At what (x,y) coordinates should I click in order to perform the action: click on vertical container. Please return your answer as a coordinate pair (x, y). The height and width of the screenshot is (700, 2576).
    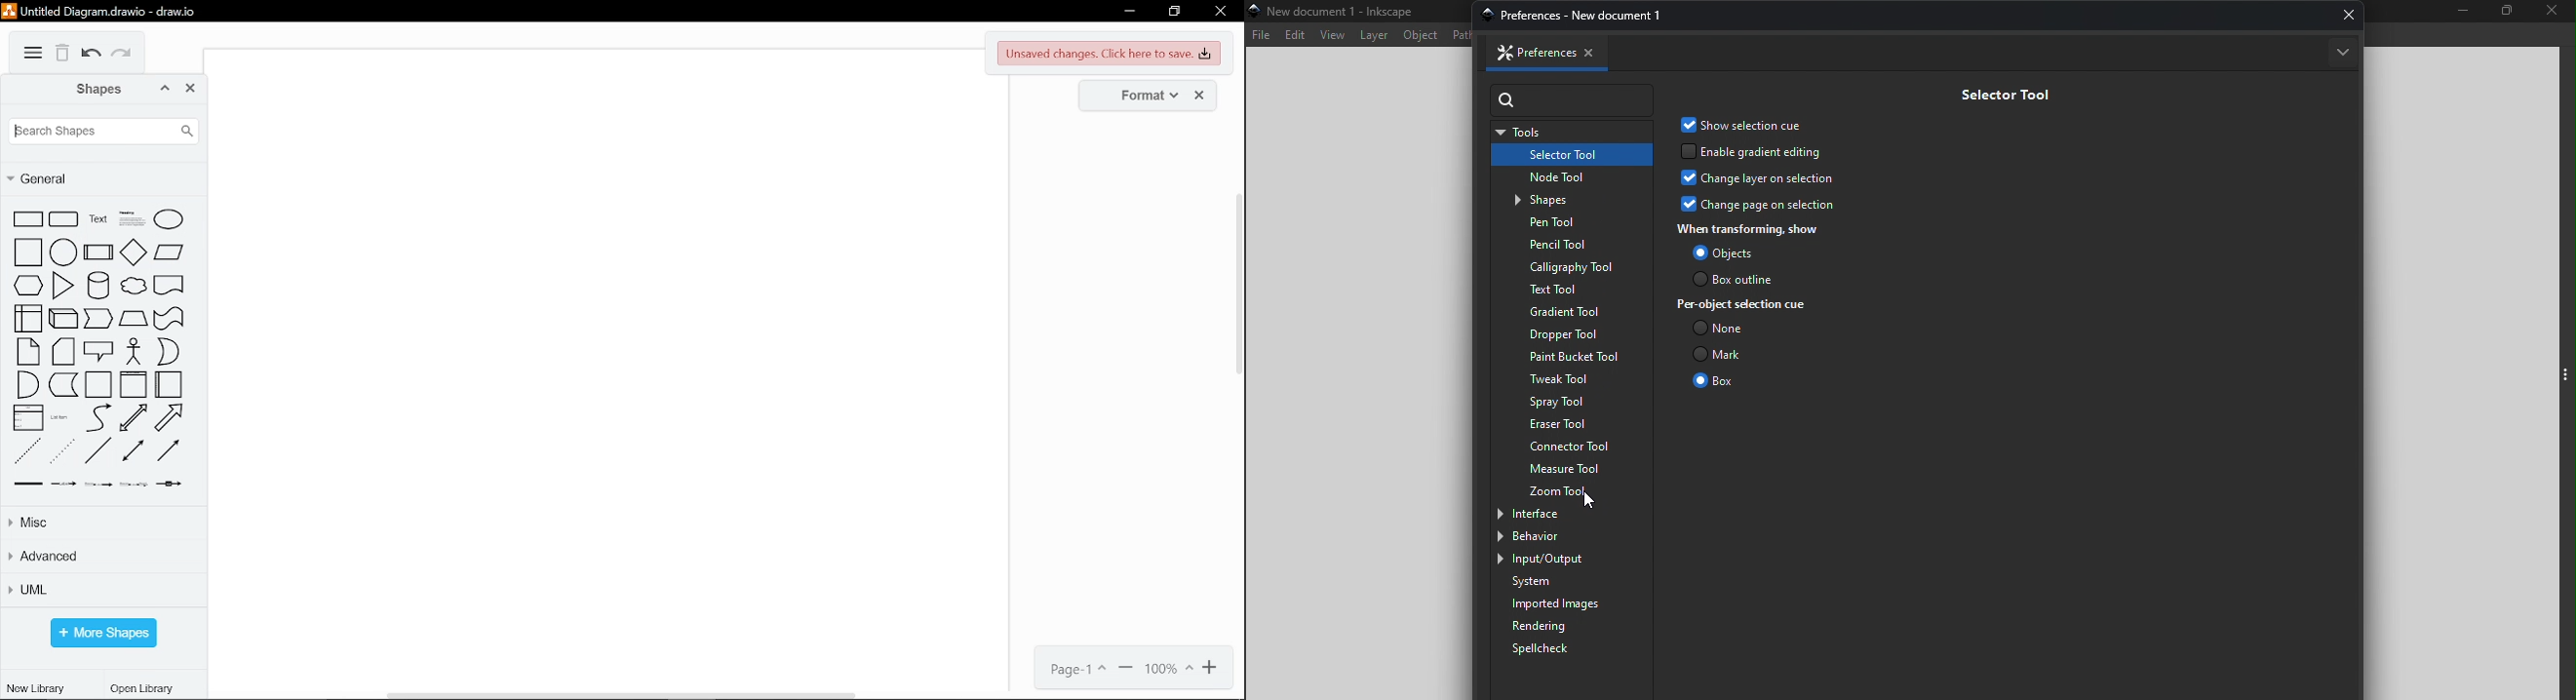
    Looking at the image, I should click on (132, 386).